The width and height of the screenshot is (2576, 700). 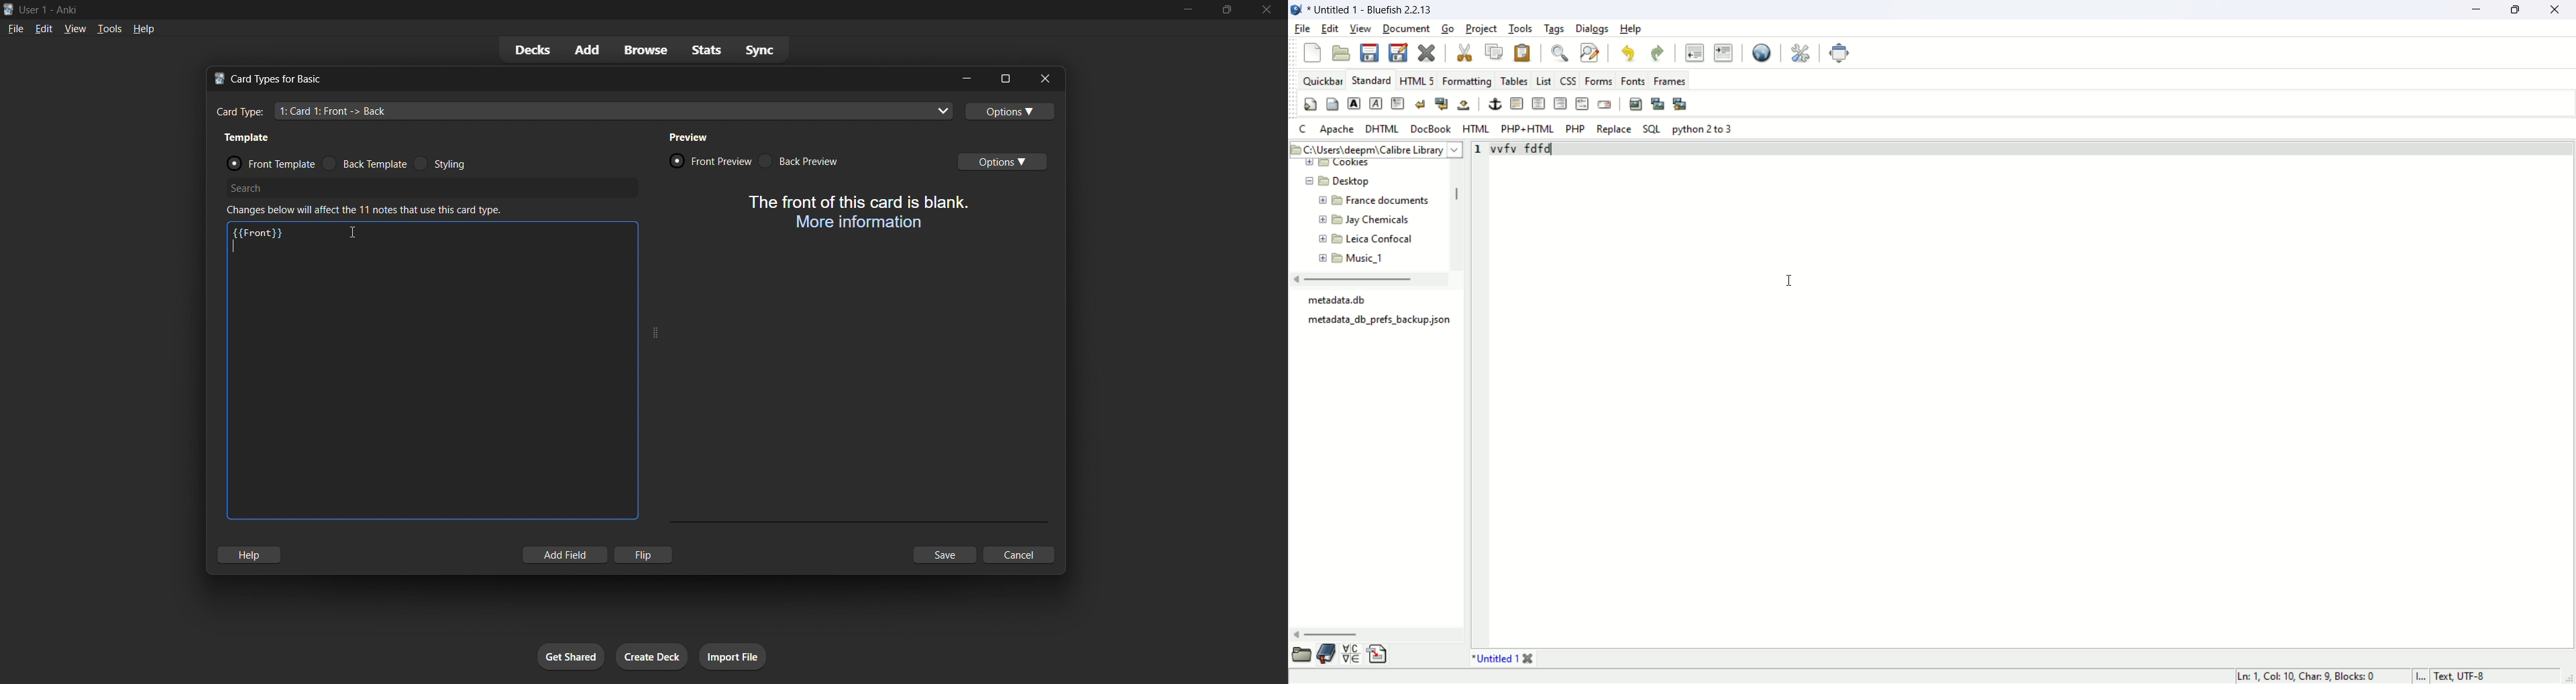 What do you see at coordinates (1225, 9) in the screenshot?
I see `maximize/restore` at bounding box center [1225, 9].